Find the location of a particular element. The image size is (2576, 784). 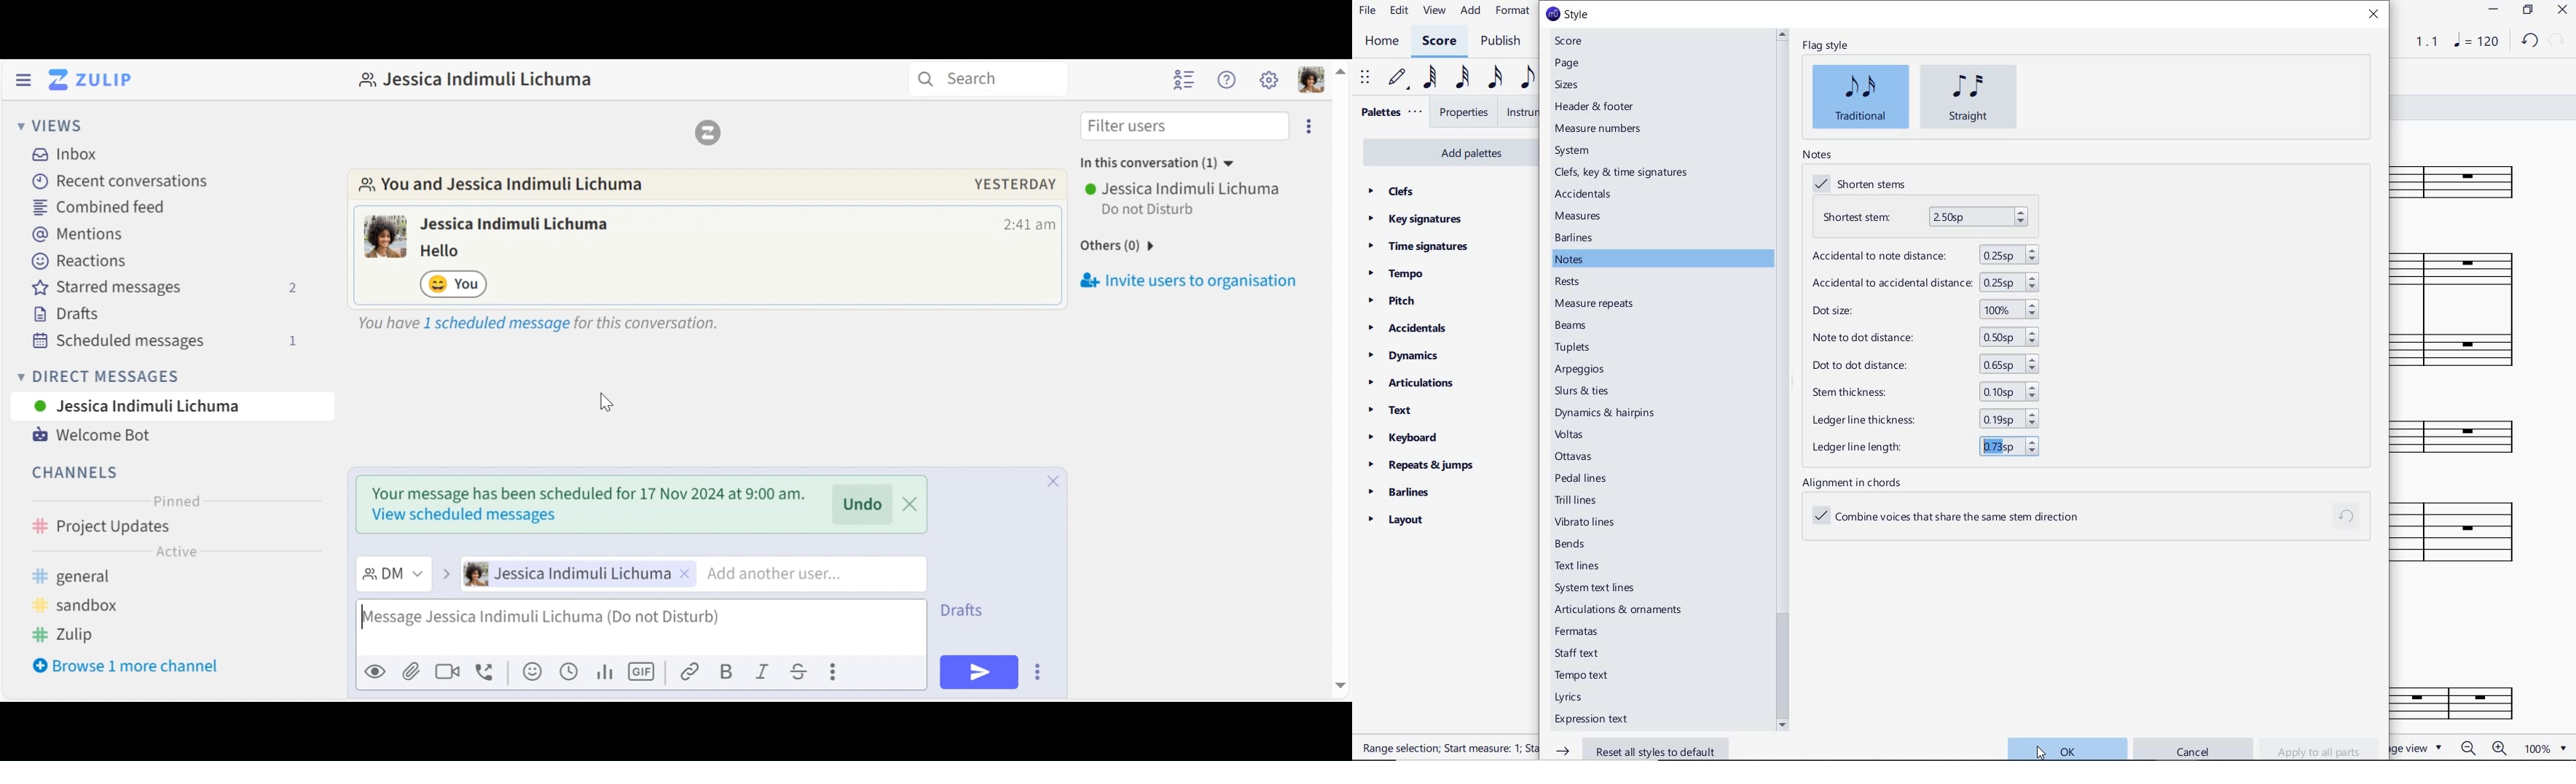

barlines is located at coordinates (1398, 491).